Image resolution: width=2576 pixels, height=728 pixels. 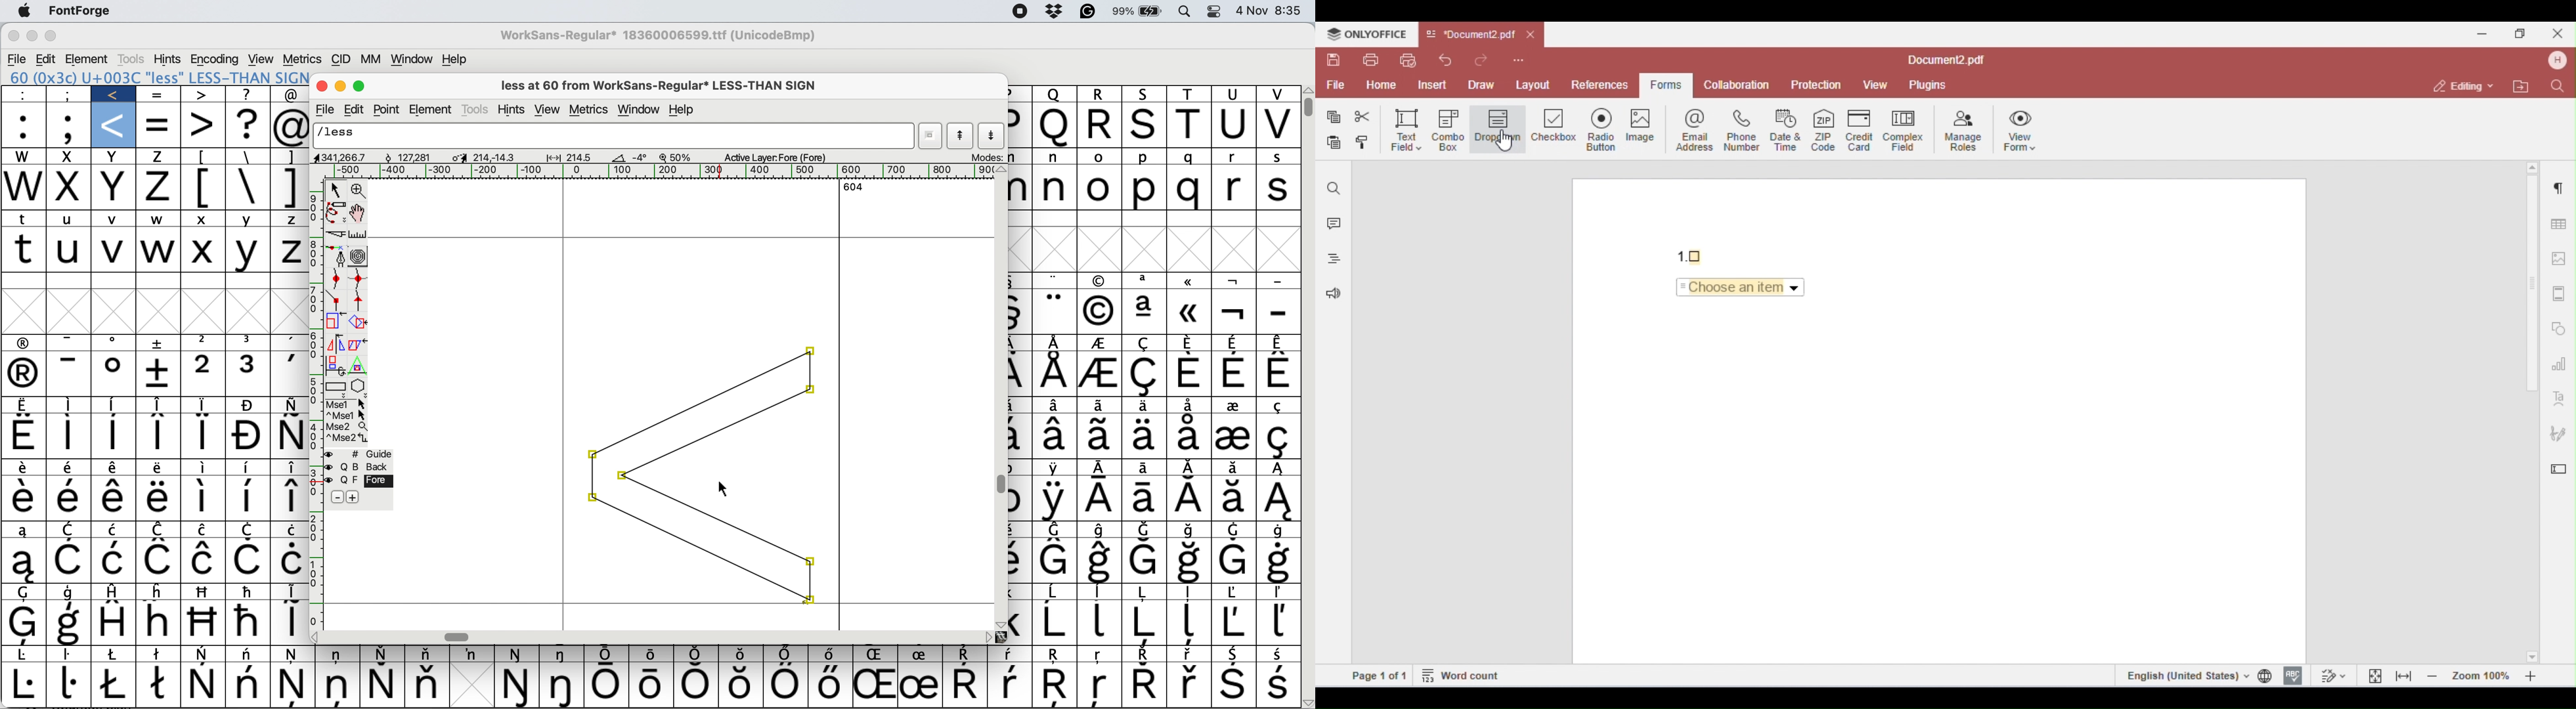 What do you see at coordinates (203, 622) in the screenshot?
I see `Symbol` at bounding box center [203, 622].